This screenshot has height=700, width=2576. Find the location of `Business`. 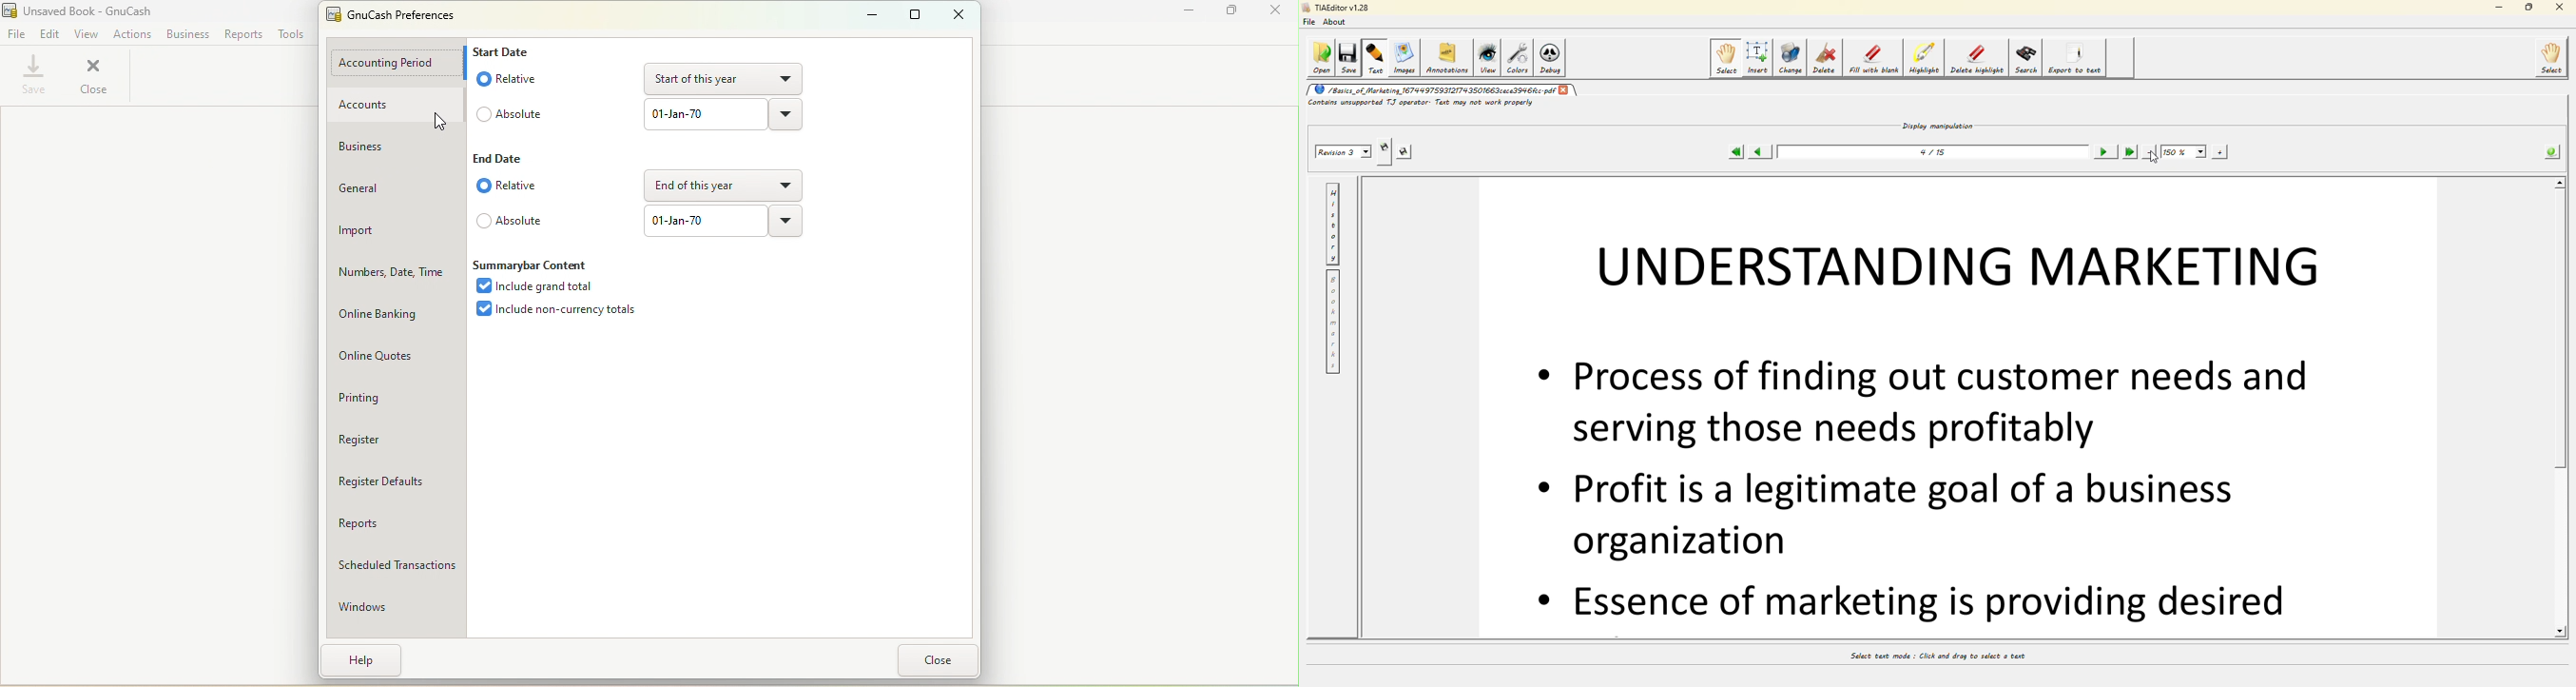

Business is located at coordinates (187, 33).